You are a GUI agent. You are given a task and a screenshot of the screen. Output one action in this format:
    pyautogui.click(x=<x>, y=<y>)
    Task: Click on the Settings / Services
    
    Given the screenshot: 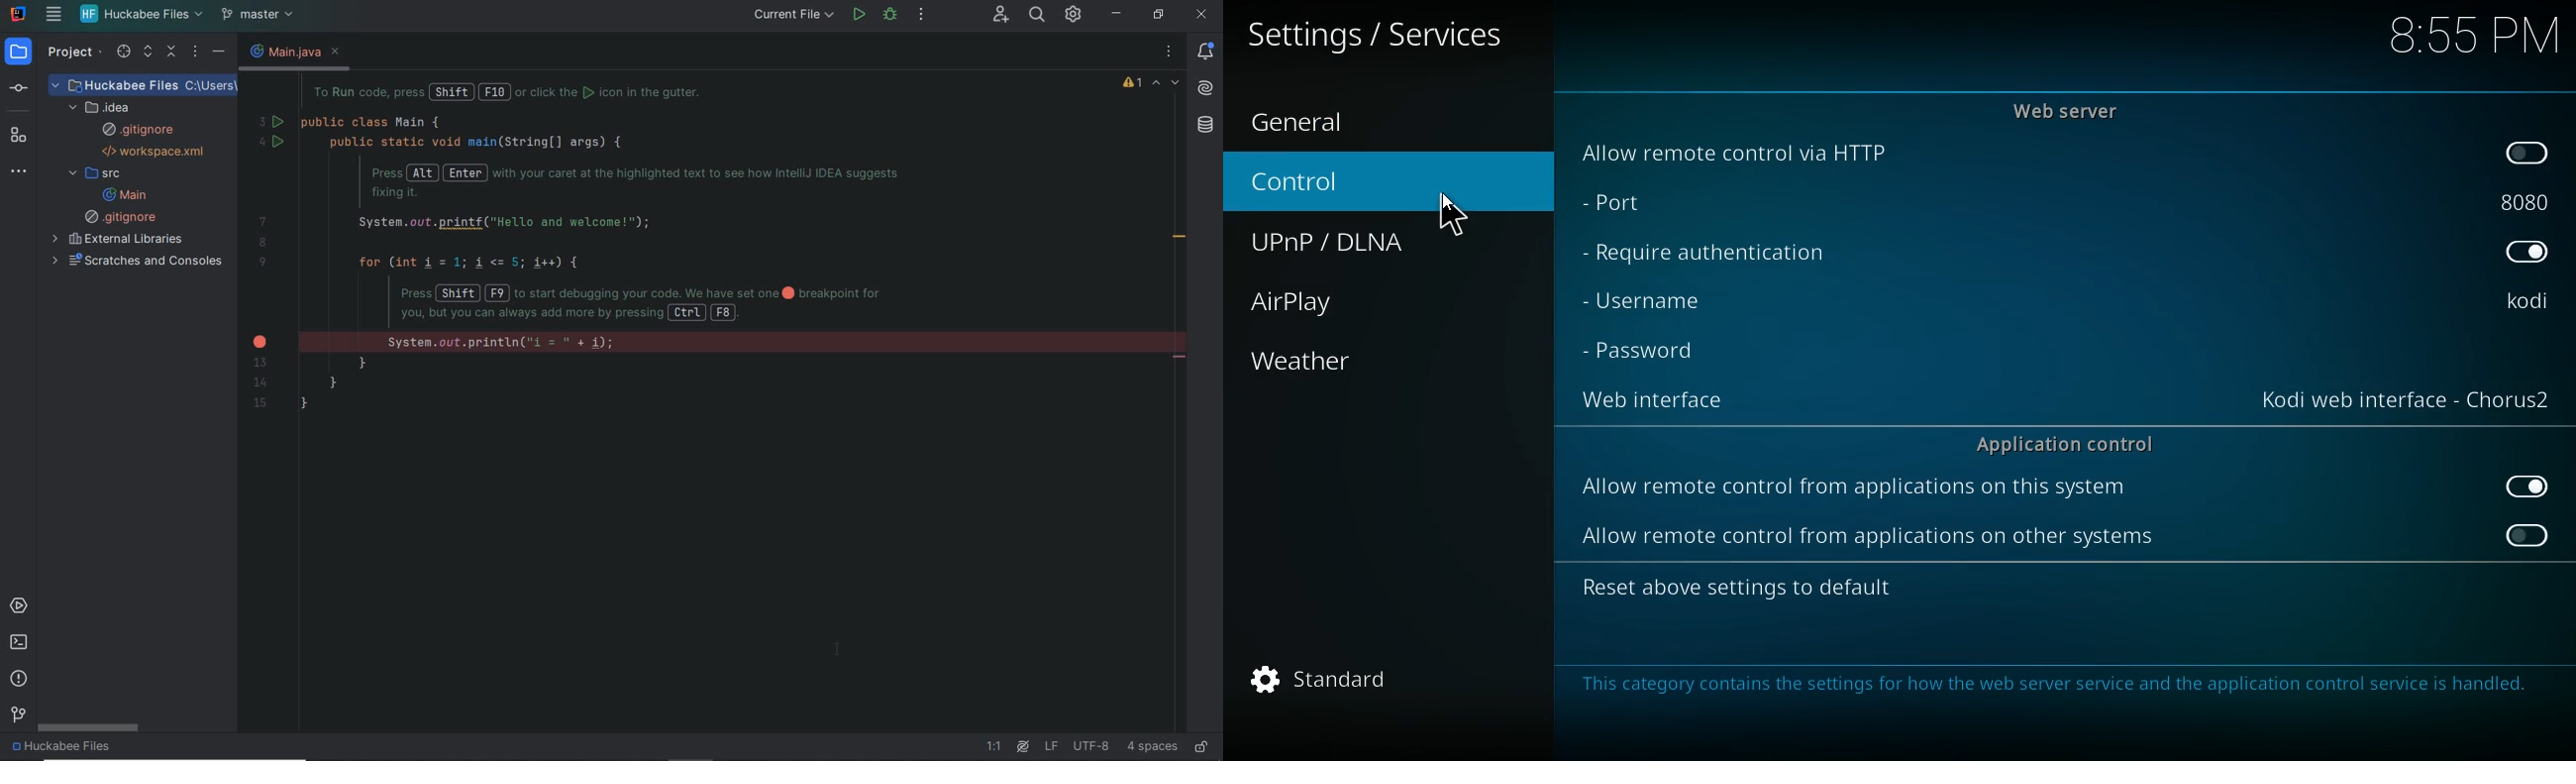 What is the action you would take?
    pyautogui.click(x=1379, y=36)
    